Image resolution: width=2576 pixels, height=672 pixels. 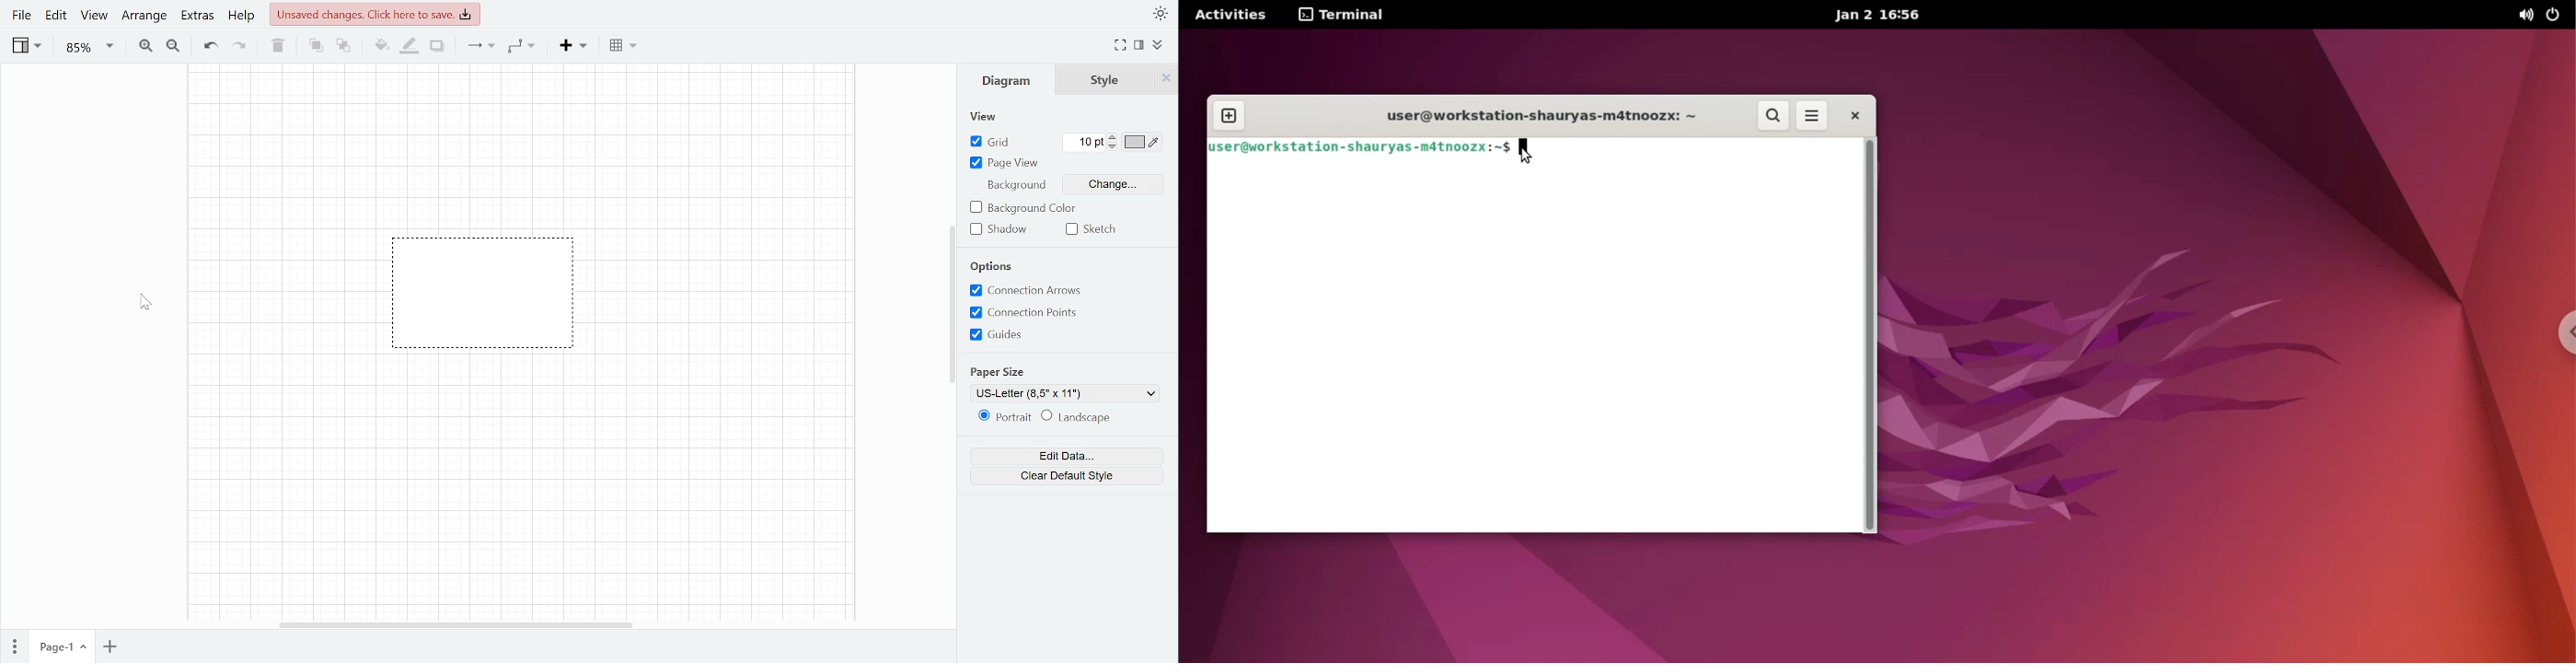 I want to click on View, so click(x=94, y=18).